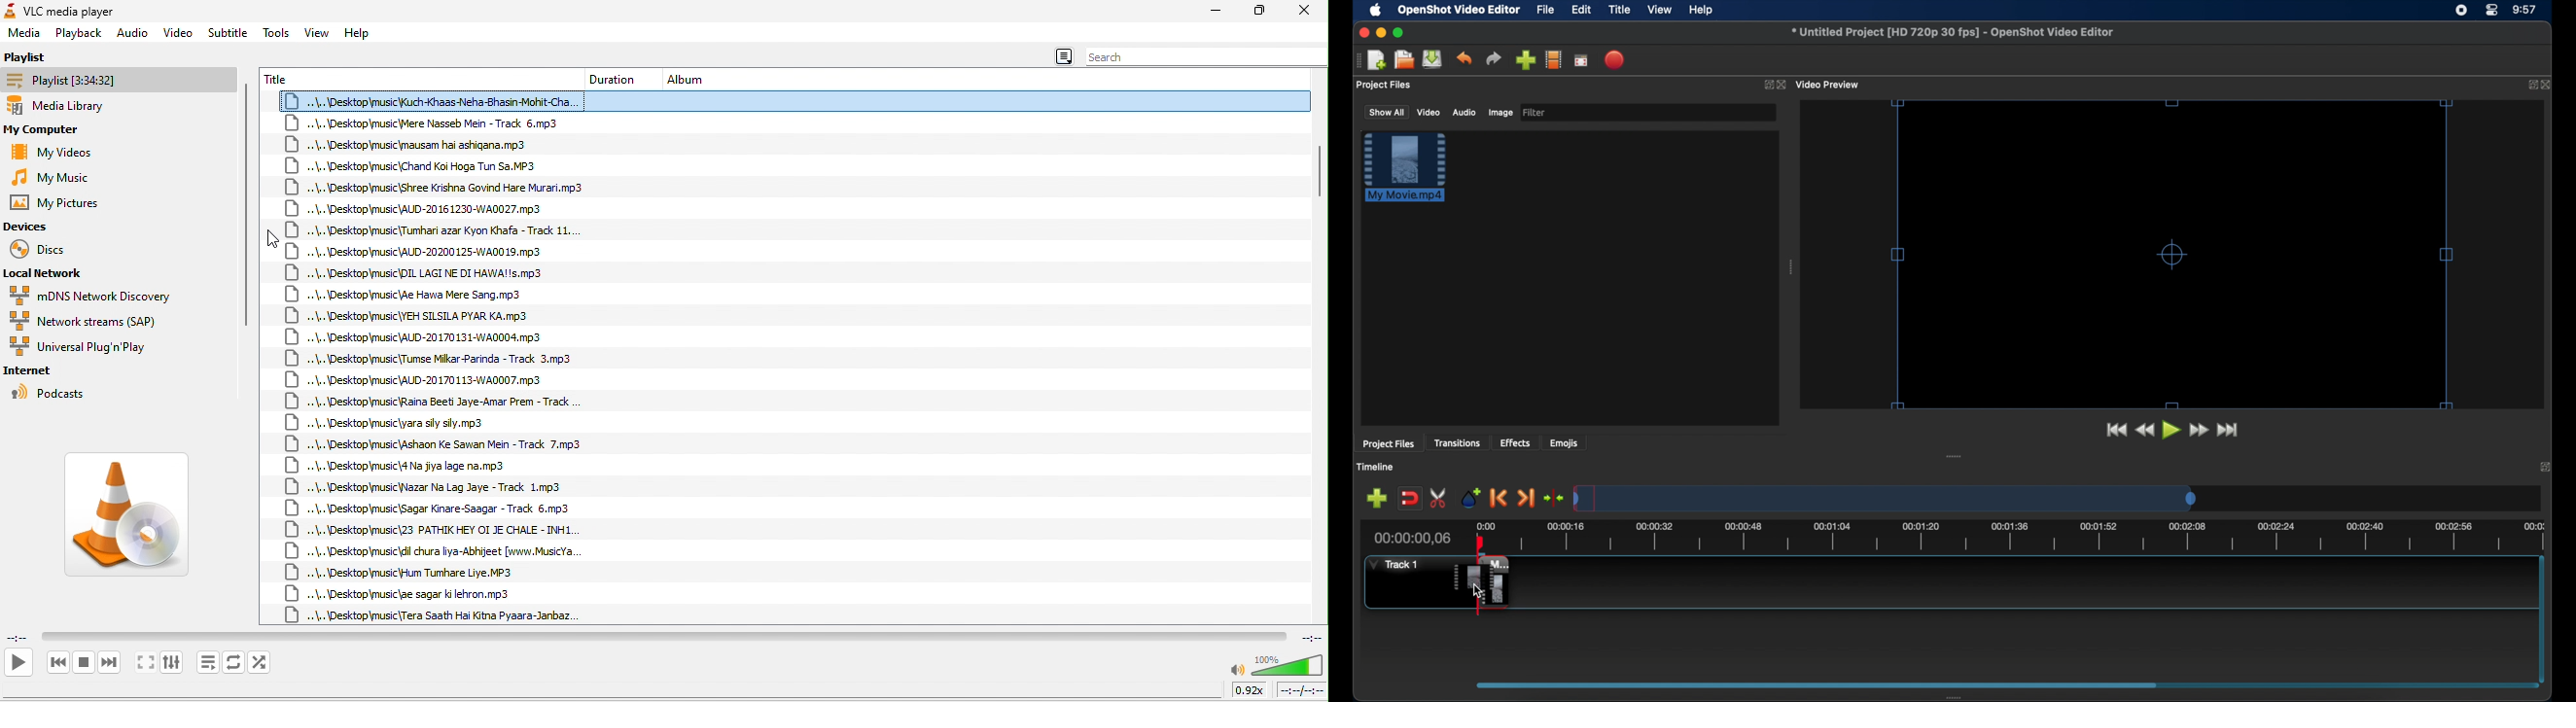 The width and height of the screenshot is (2576, 728). What do you see at coordinates (618, 78) in the screenshot?
I see `duration` at bounding box center [618, 78].